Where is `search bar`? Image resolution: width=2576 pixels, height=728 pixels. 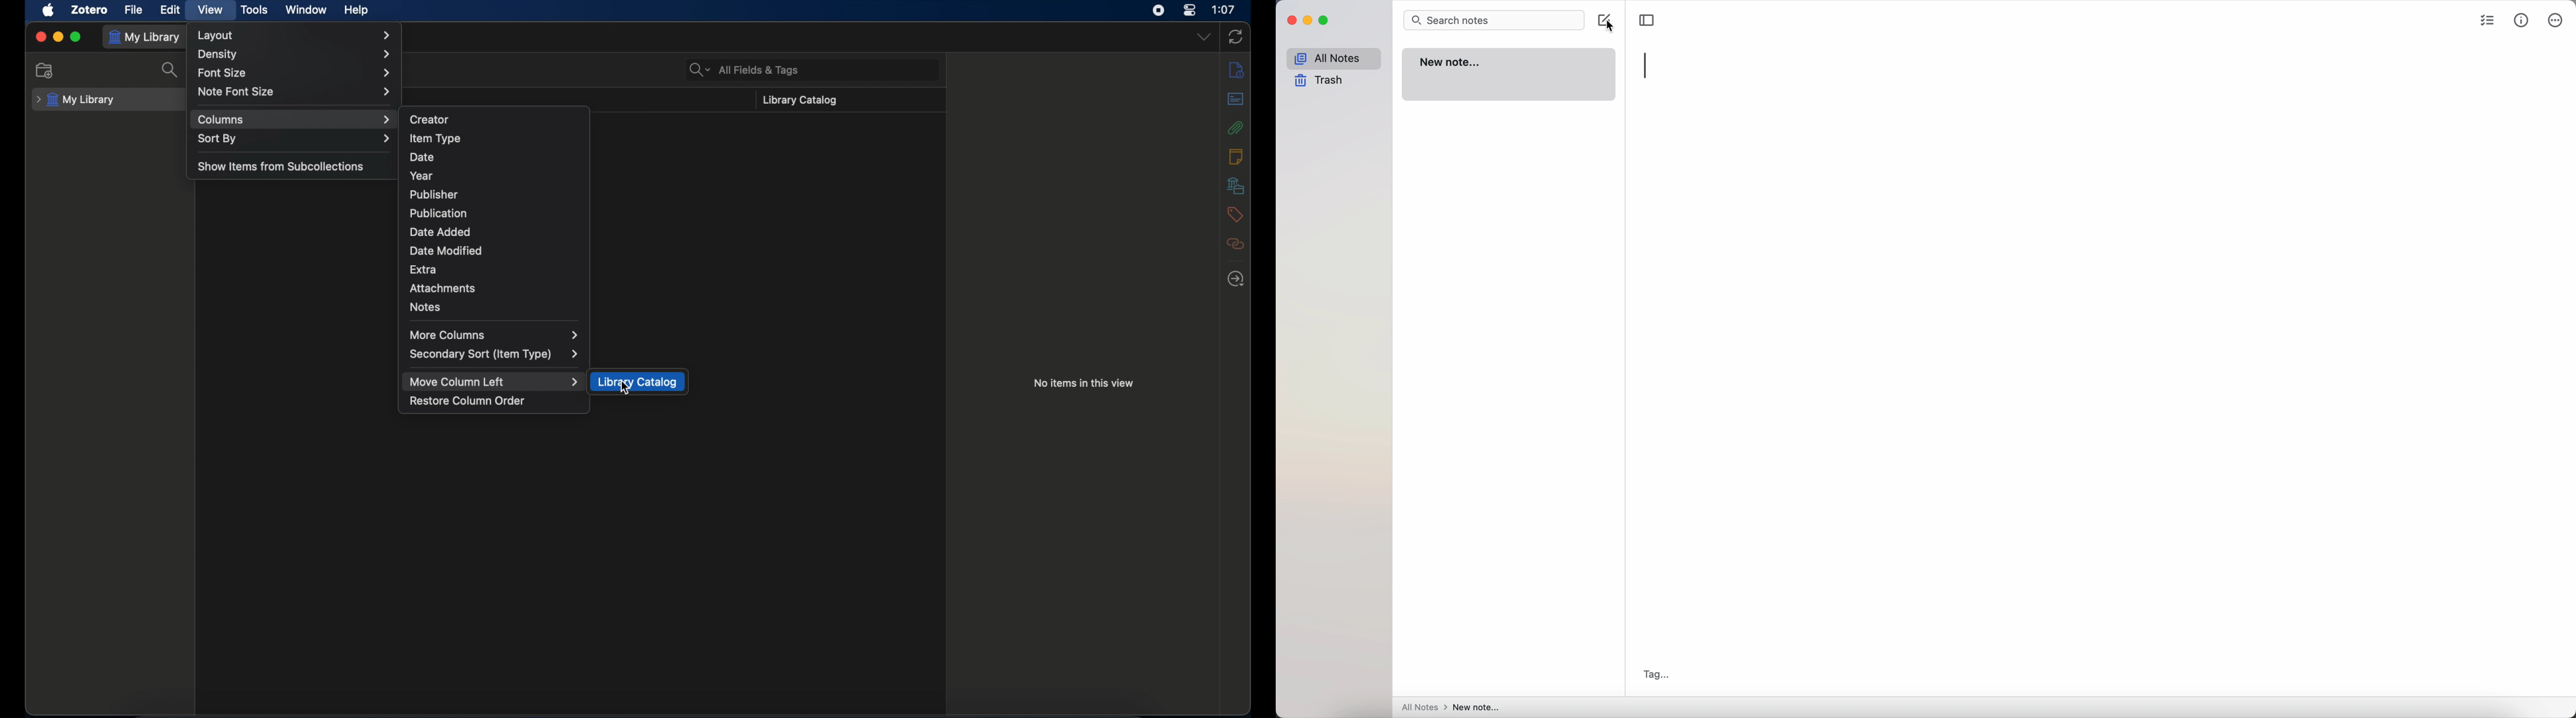 search bar is located at coordinates (1494, 19).